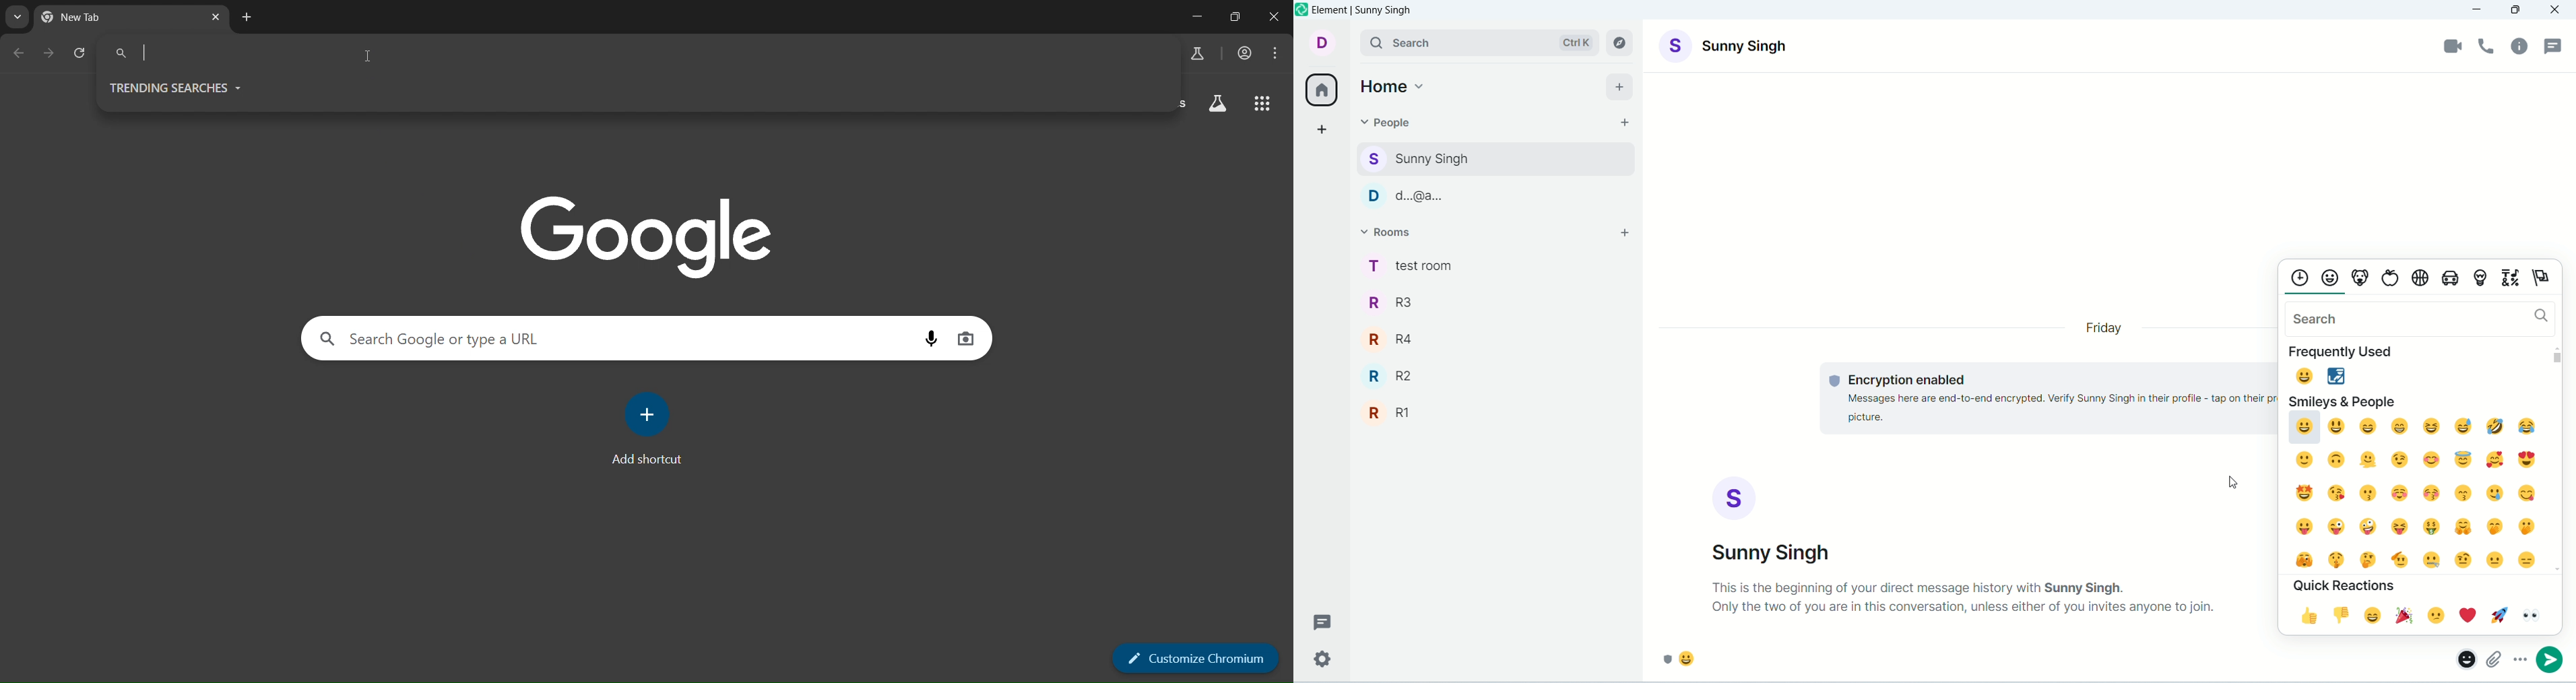 The width and height of the screenshot is (2576, 700). What do you see at coordinates (1497, 409) in the screenshot?
I see `R1` at bounding box center [1497, 409].